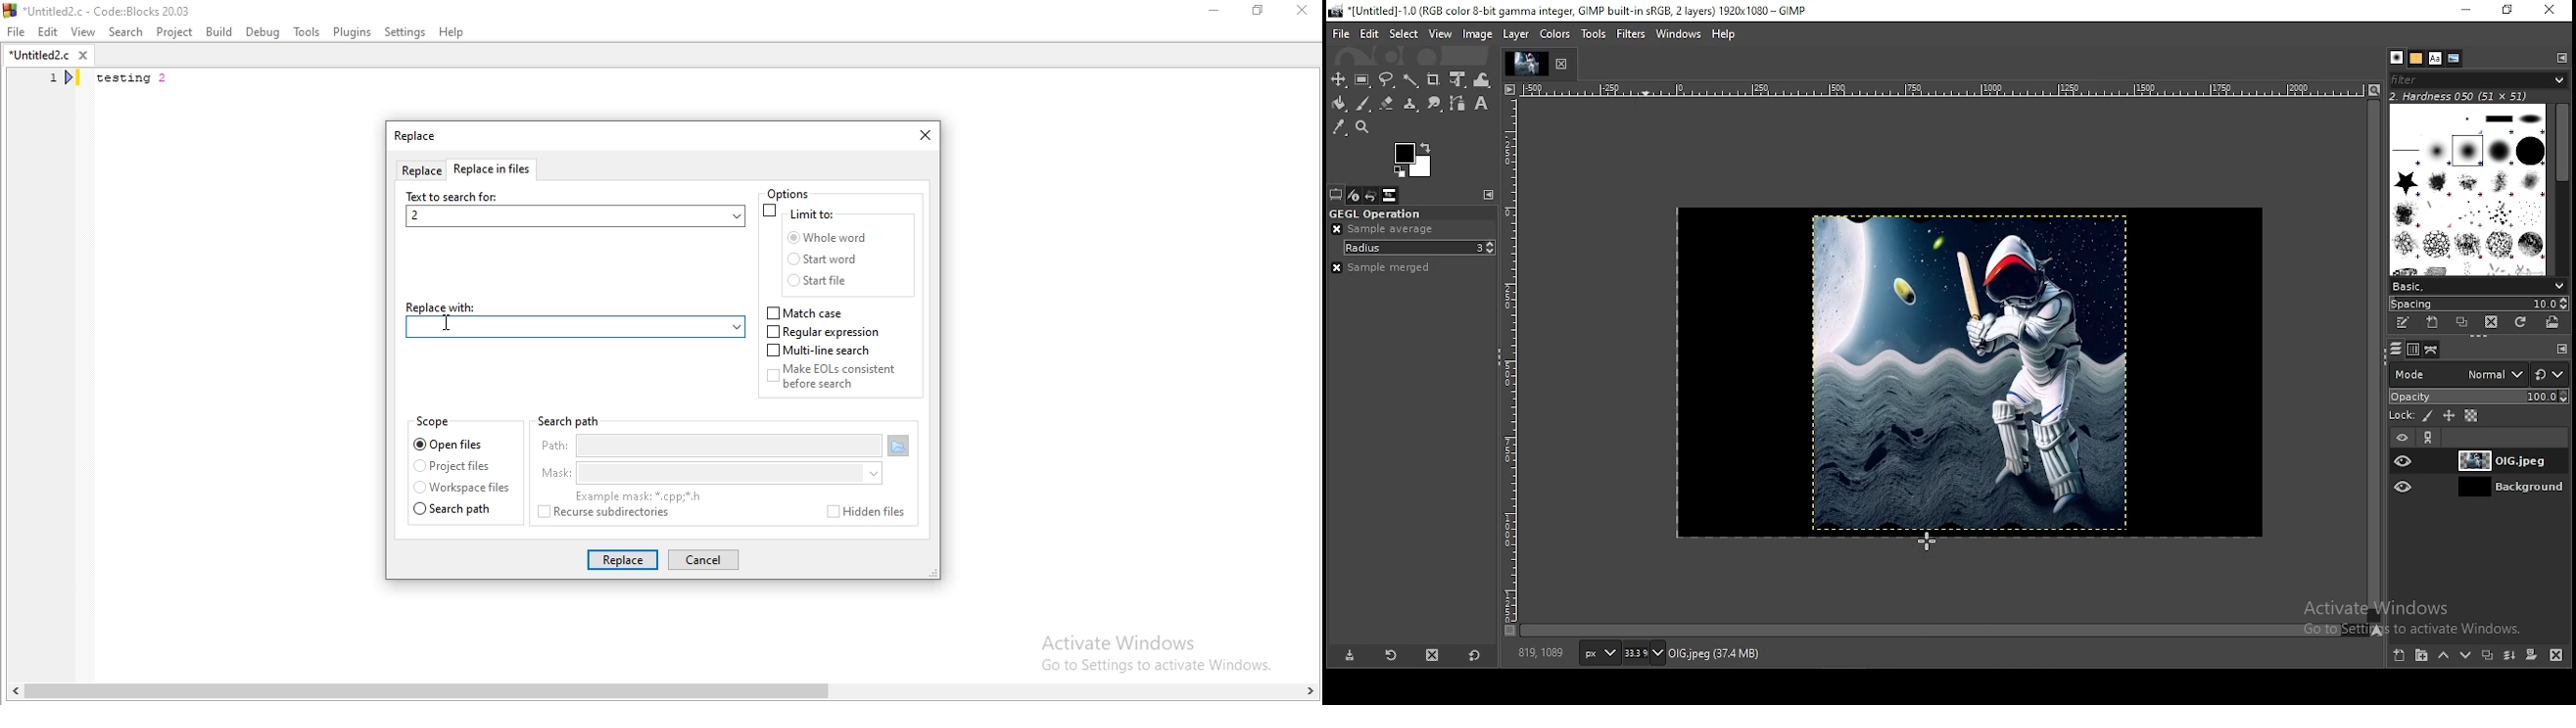 The image size is (2576, 728). What do you see at coordinates (2479, 78) in the screenshot?
I see `search filters` at bounding box center [2479, 78].